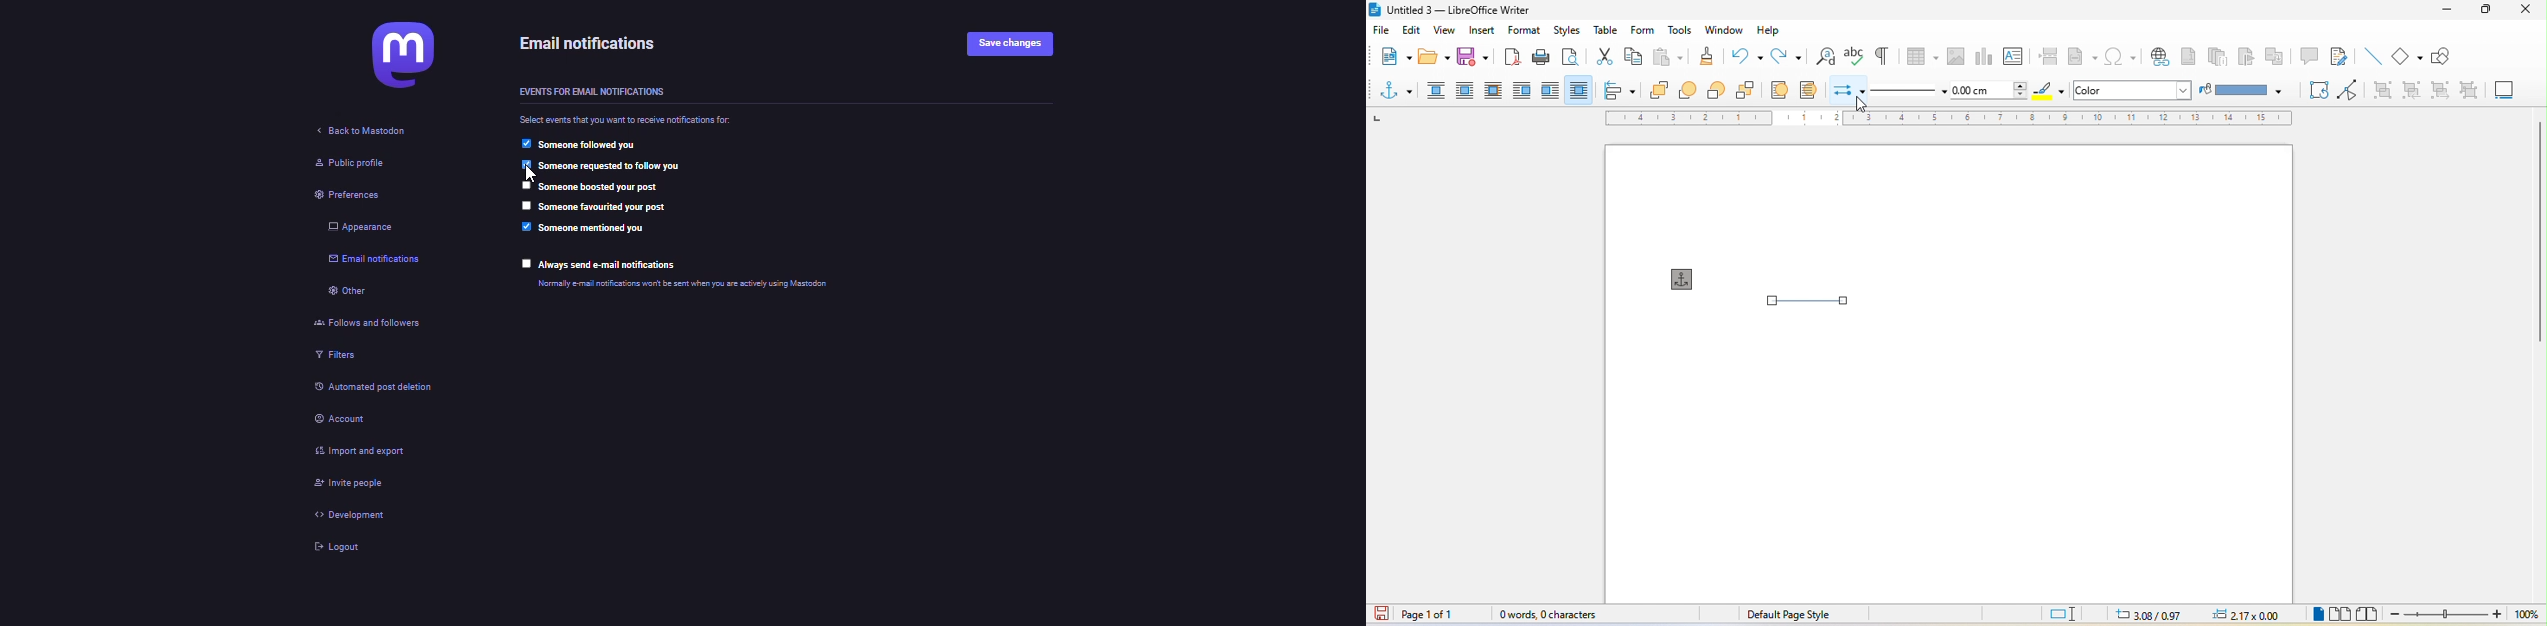 This screenshot has height=644, width=2548. What do you see at coordinates (524, 175) in the screenshot?
I see `cursor` at bounding box center [524, 175].